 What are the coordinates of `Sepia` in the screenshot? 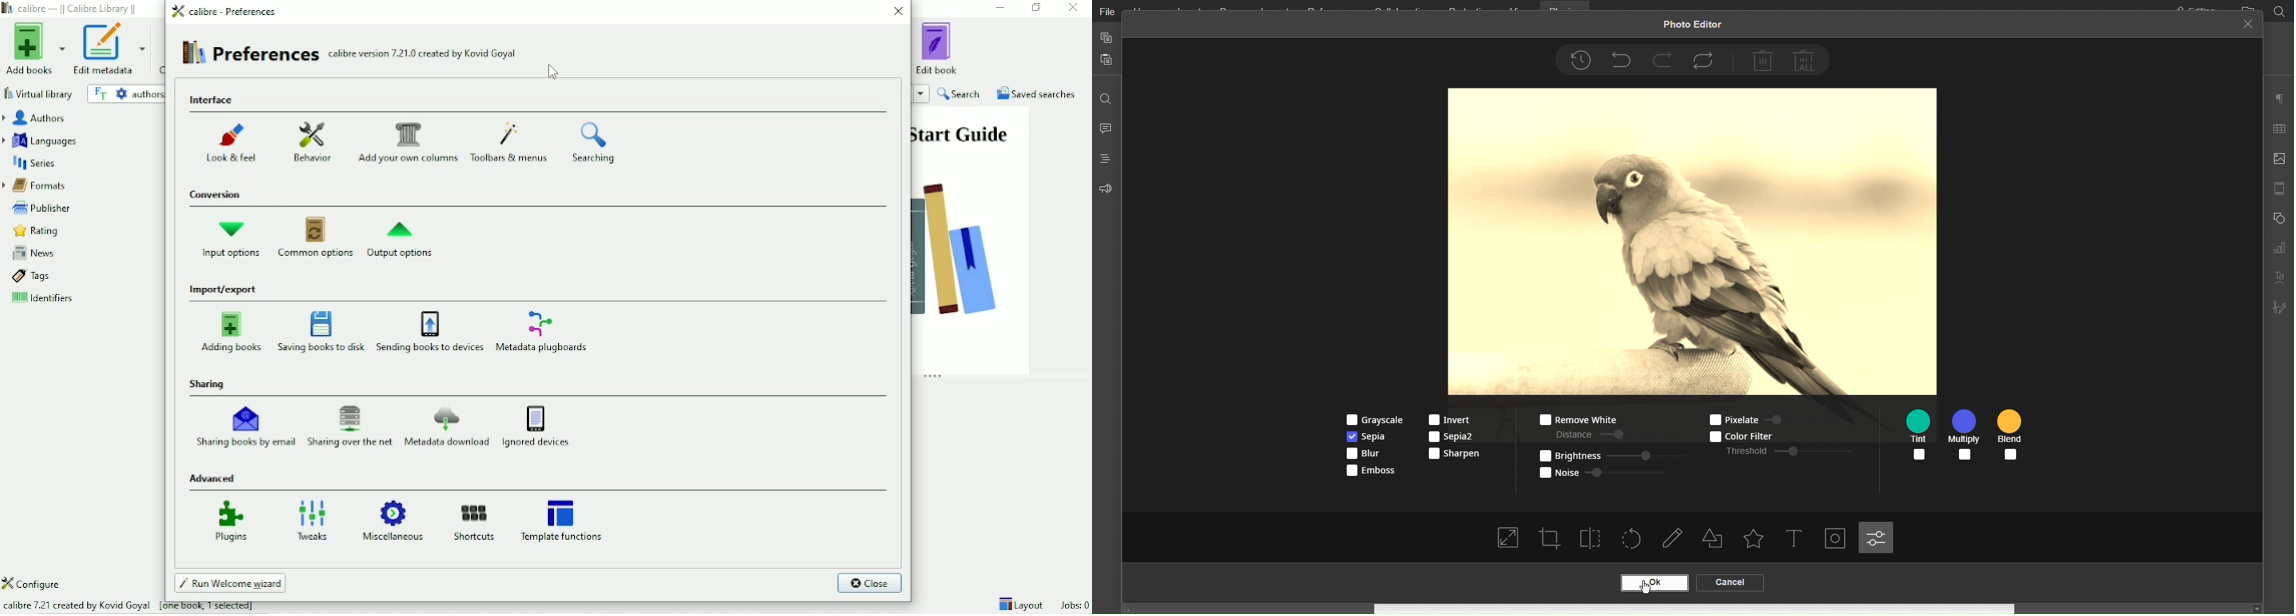 It's located at (1370, 436).